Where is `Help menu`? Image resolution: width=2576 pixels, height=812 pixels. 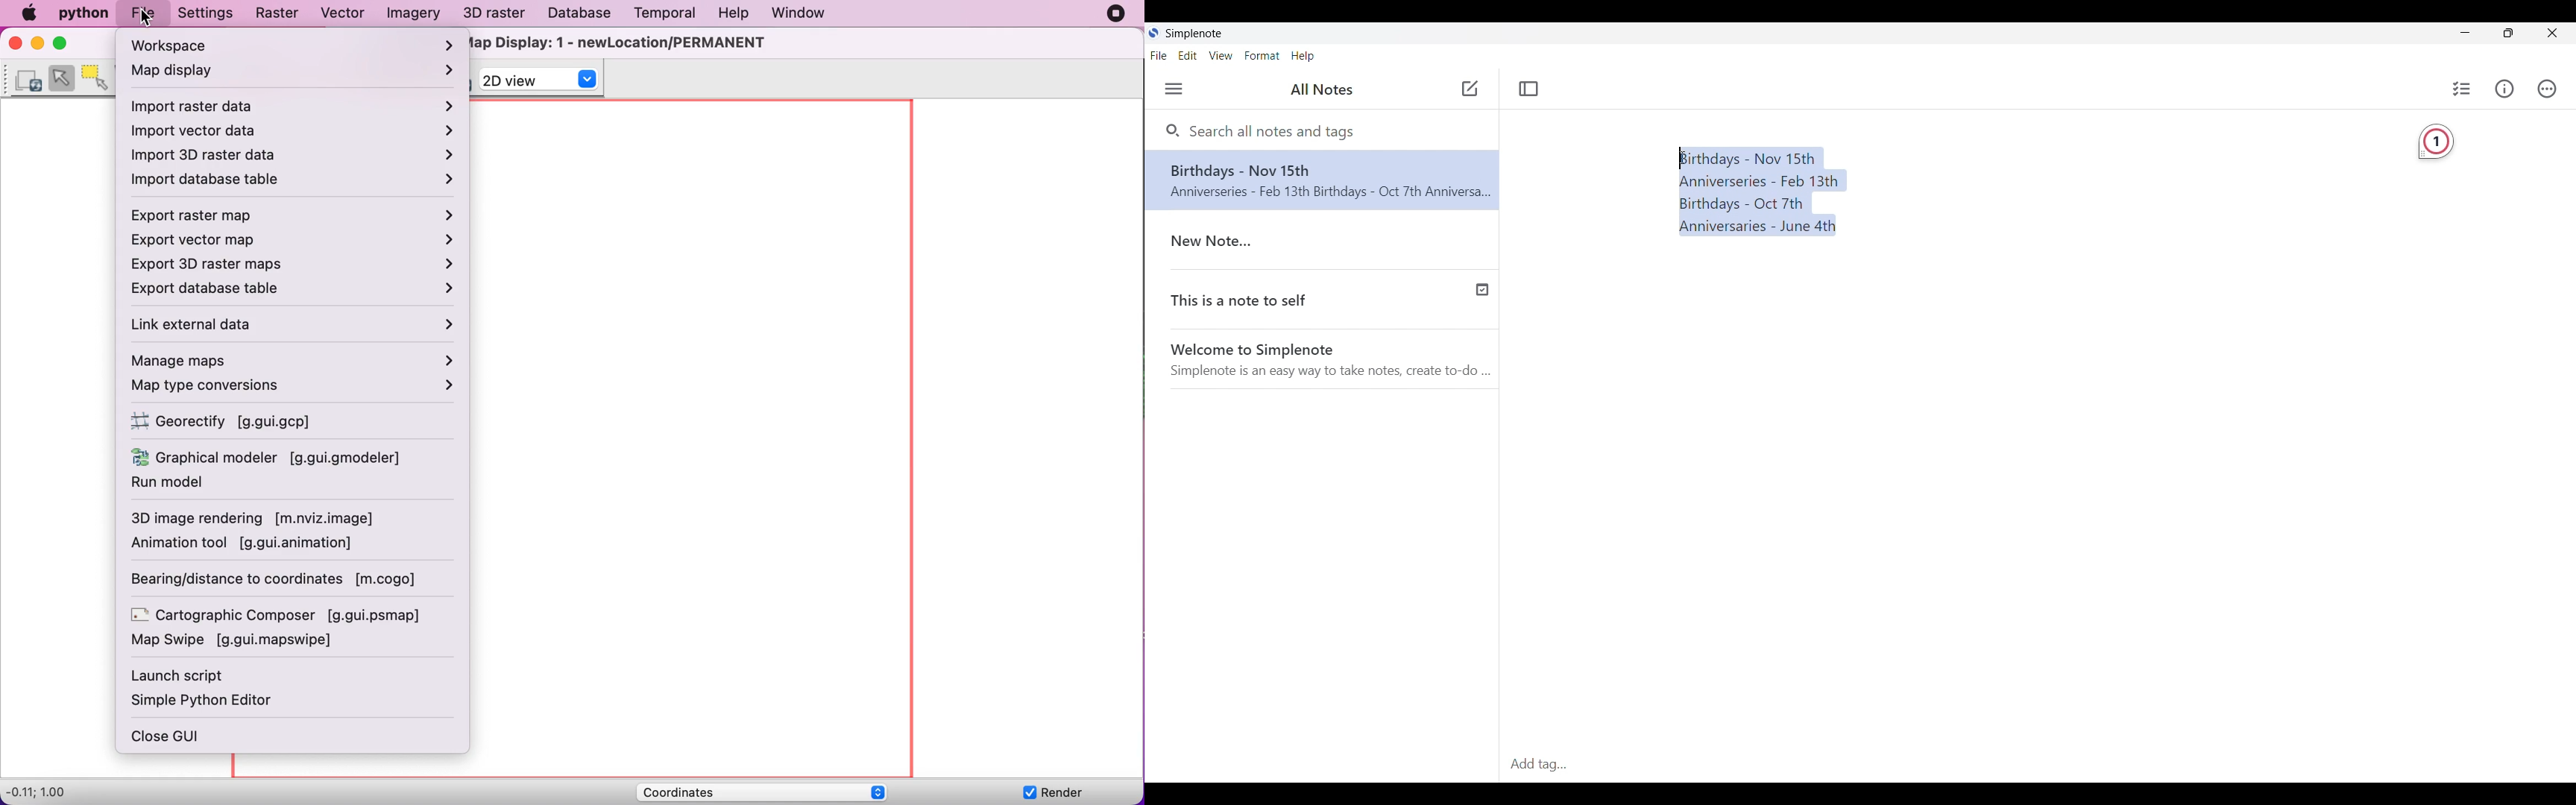 Help menu is located at coordinates (1303, 57).